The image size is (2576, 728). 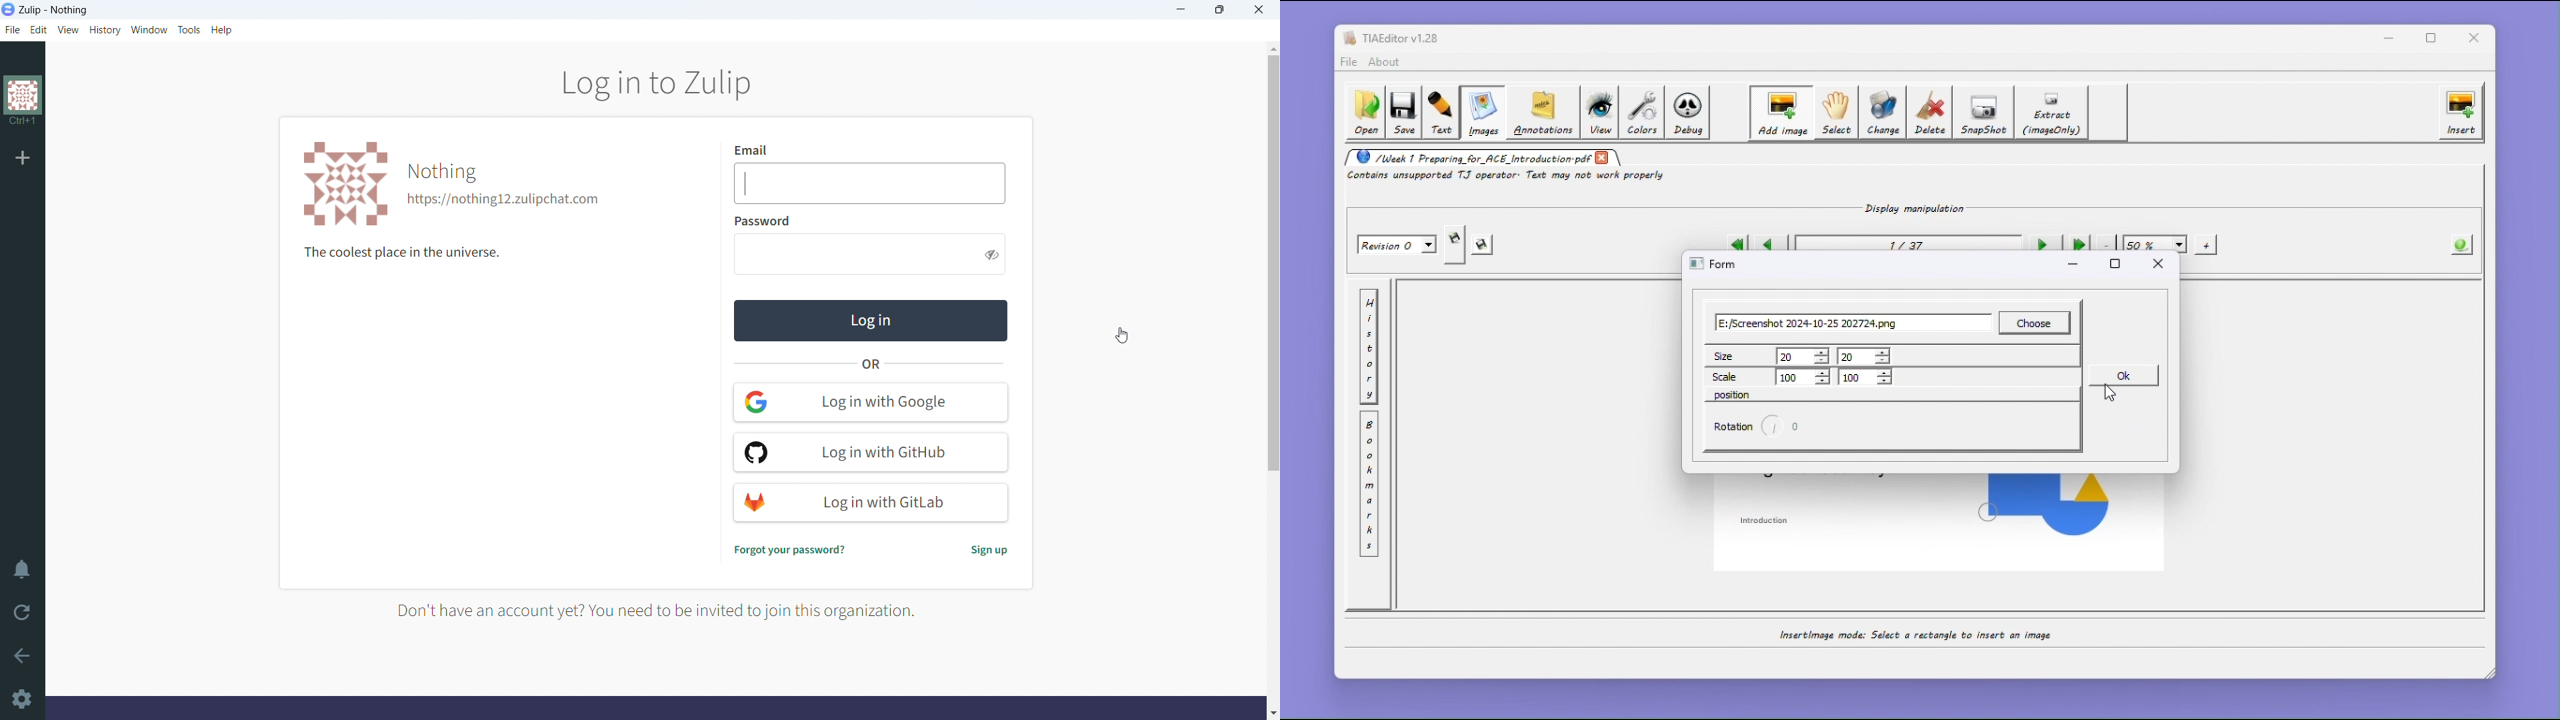 I want to click on help, so click(x=221, y=30).